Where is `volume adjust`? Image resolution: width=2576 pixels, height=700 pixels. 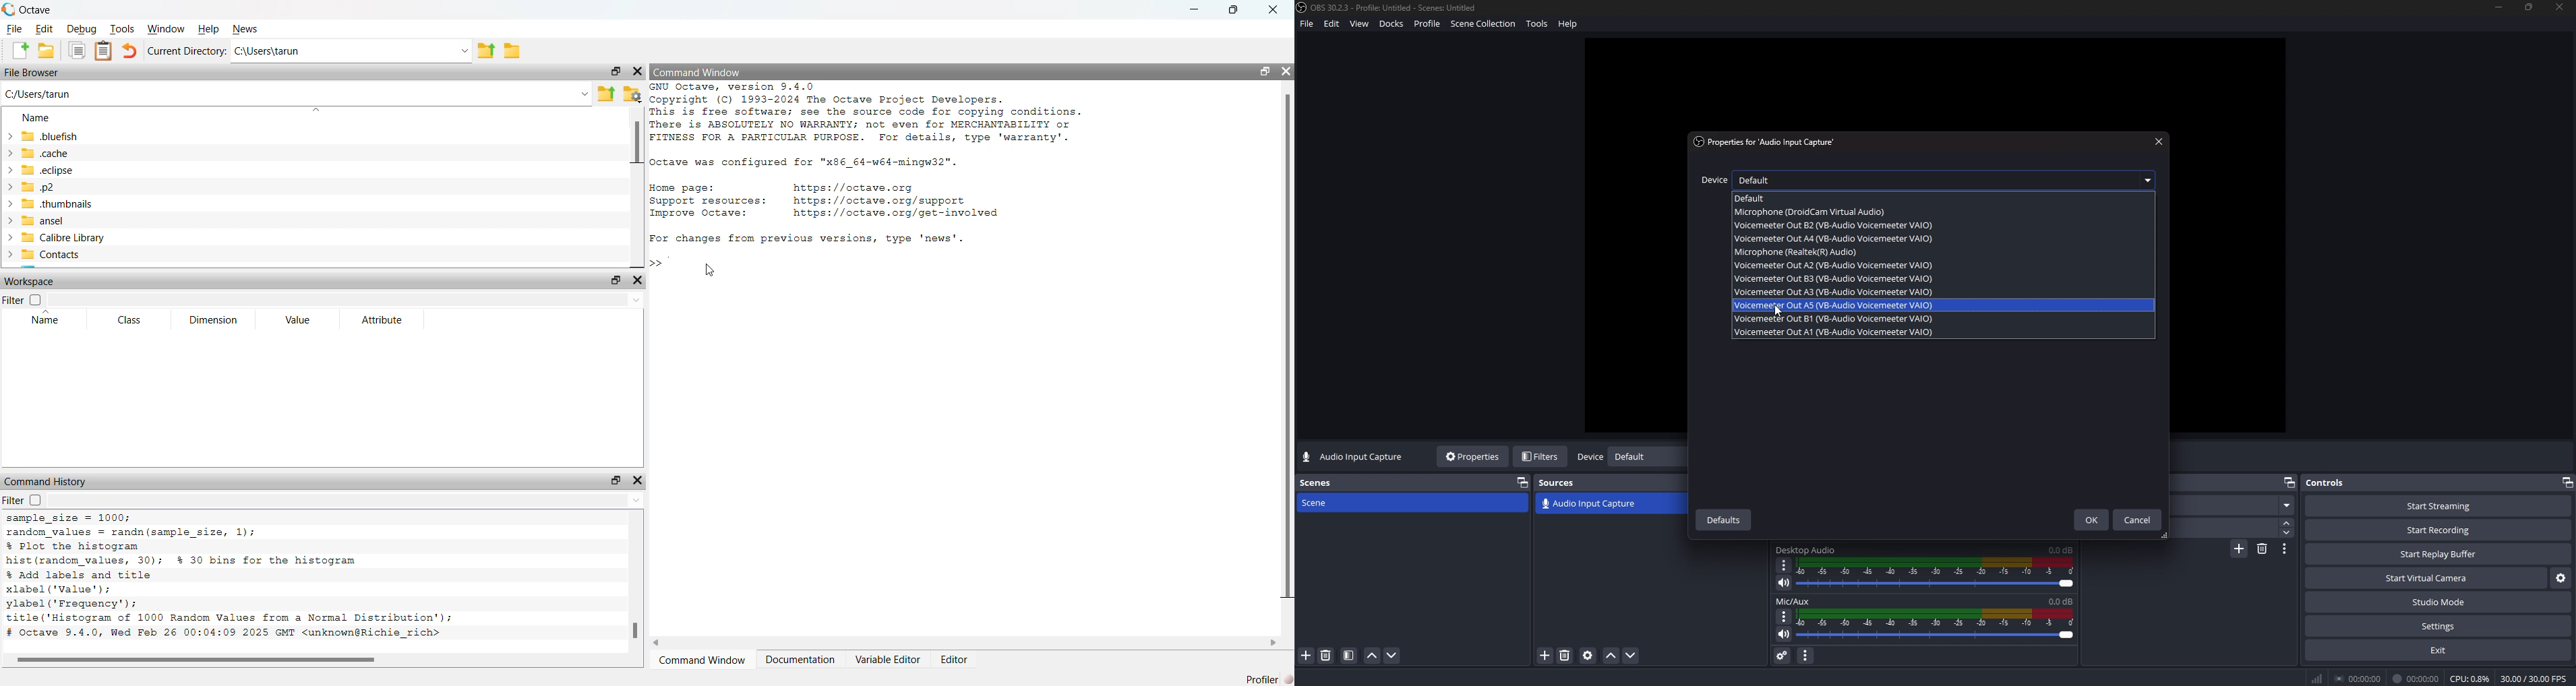 volume adjust is located at coordinates (1935, 575).